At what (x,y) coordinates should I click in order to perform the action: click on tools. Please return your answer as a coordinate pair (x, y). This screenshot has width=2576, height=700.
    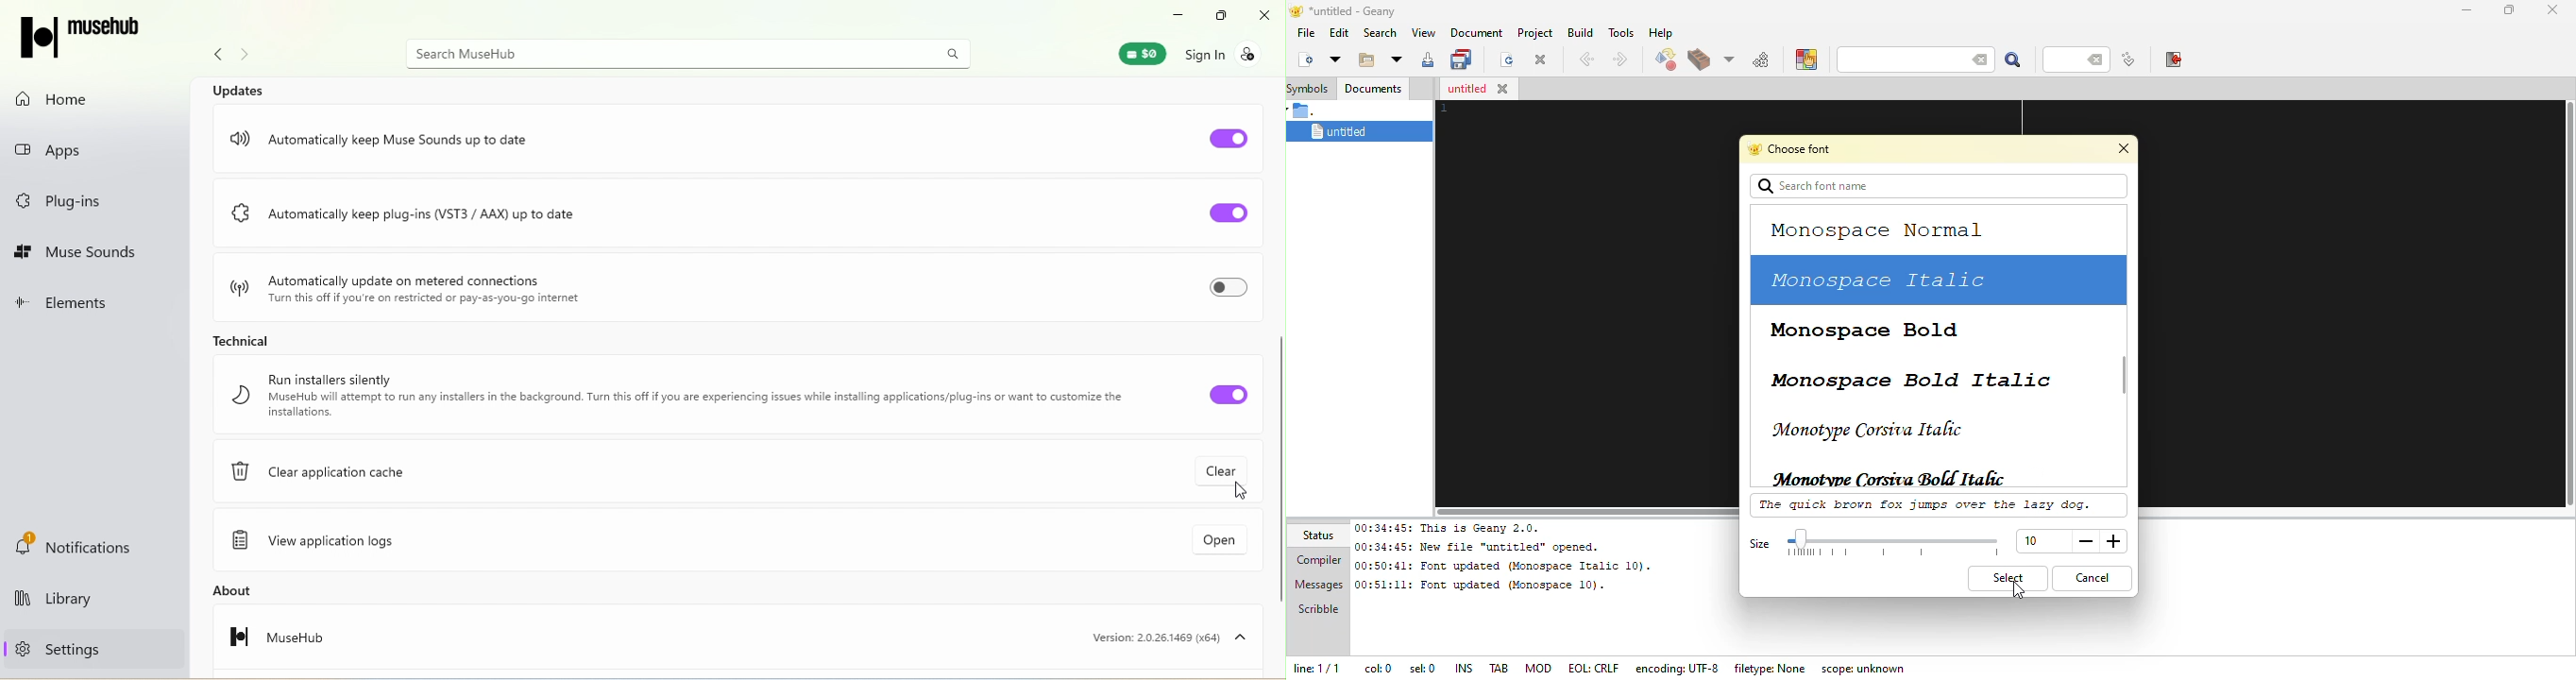
    Looking at the image, I should click on (1621, 32).